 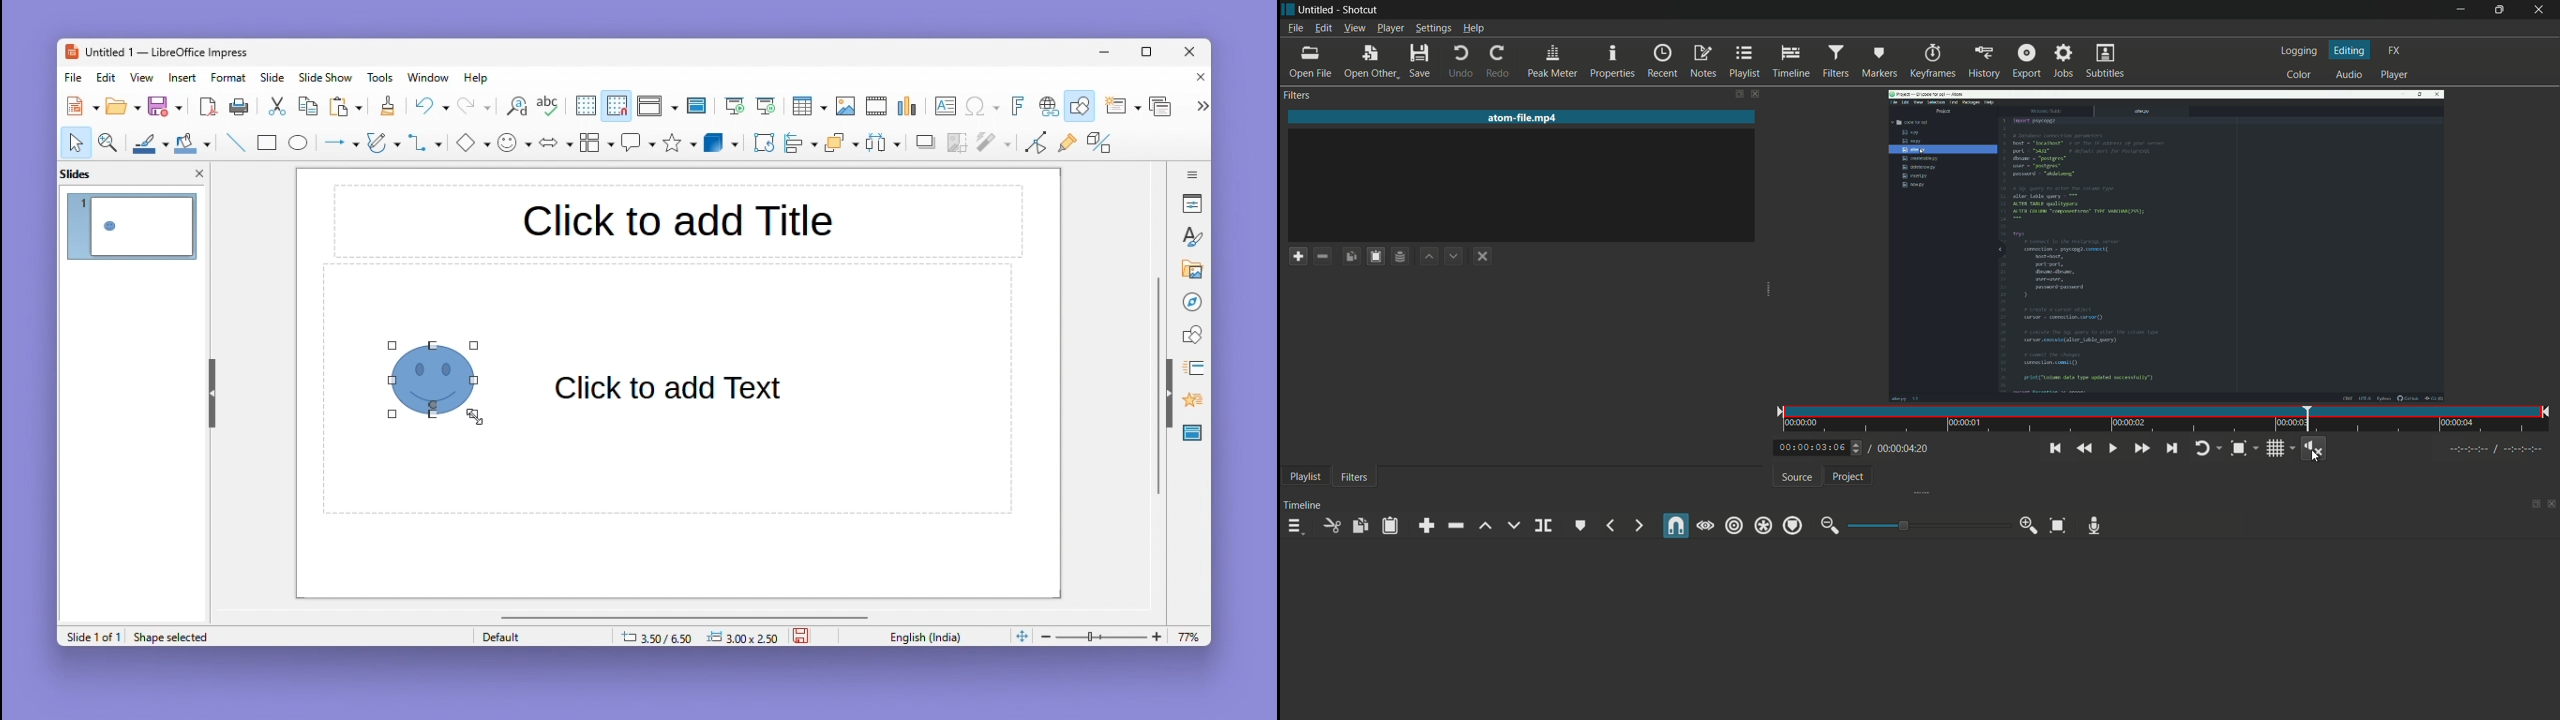 I want to click on Horizontal scroll bar, so click(x=685, y=616).